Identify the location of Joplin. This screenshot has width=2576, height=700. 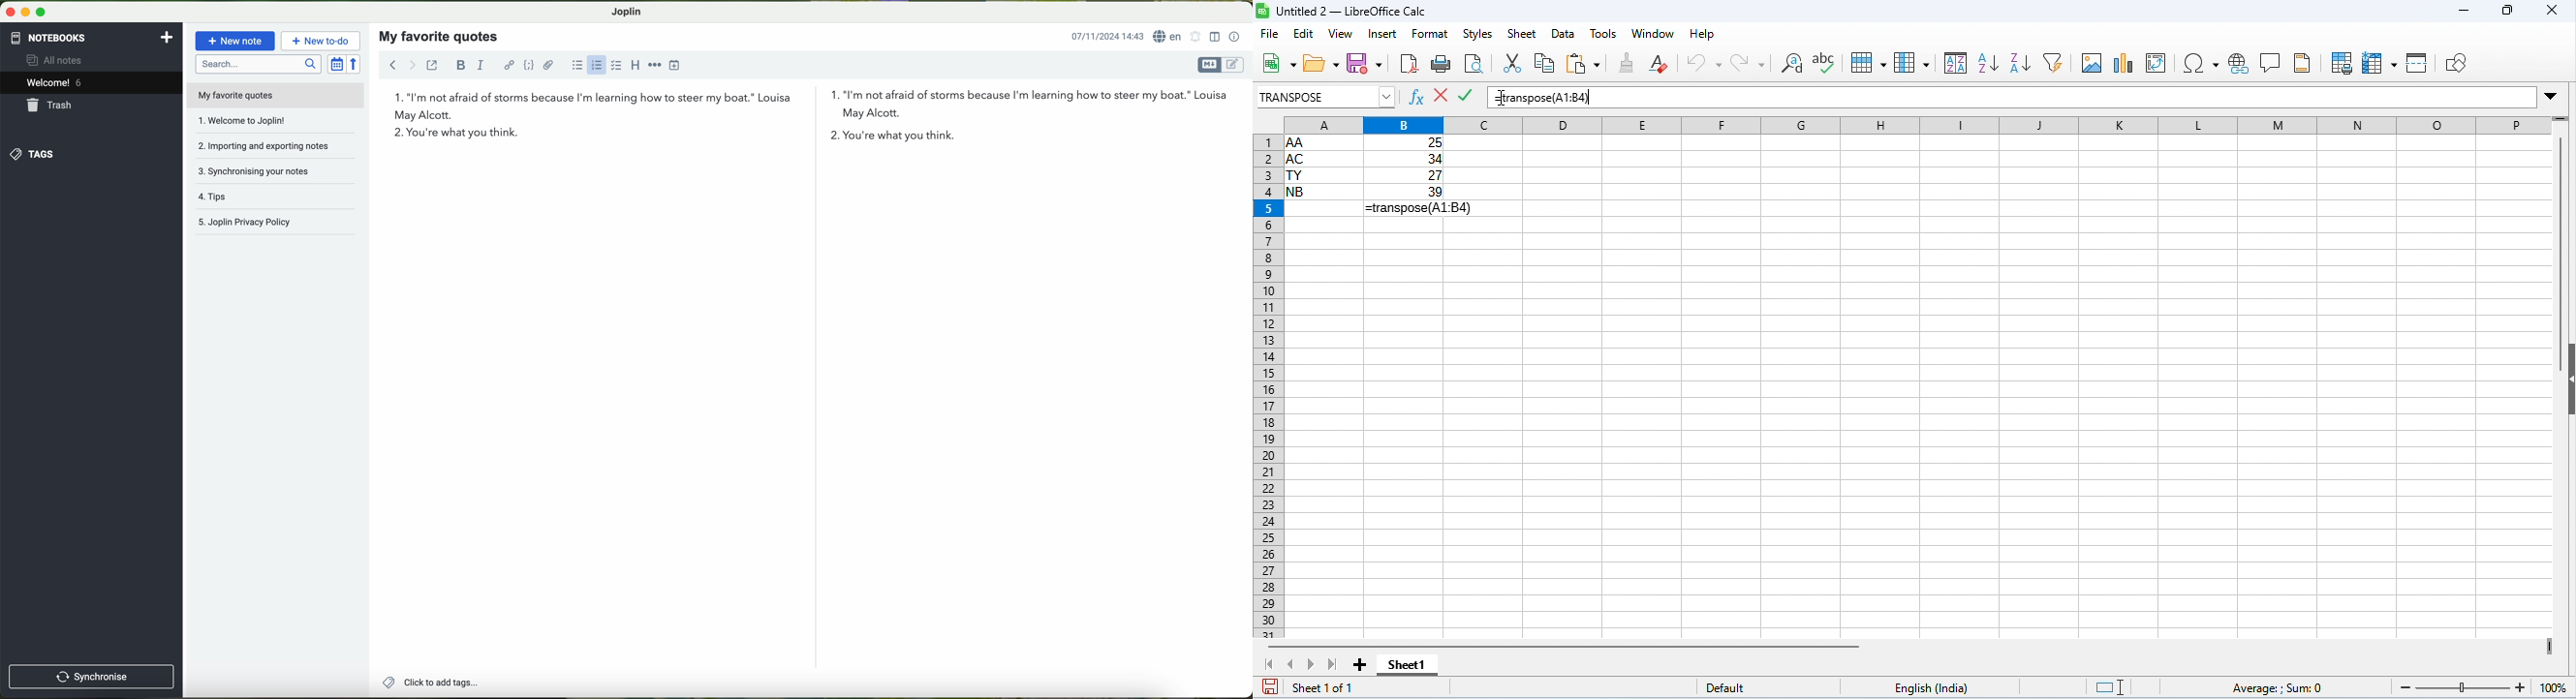
(626, 11).